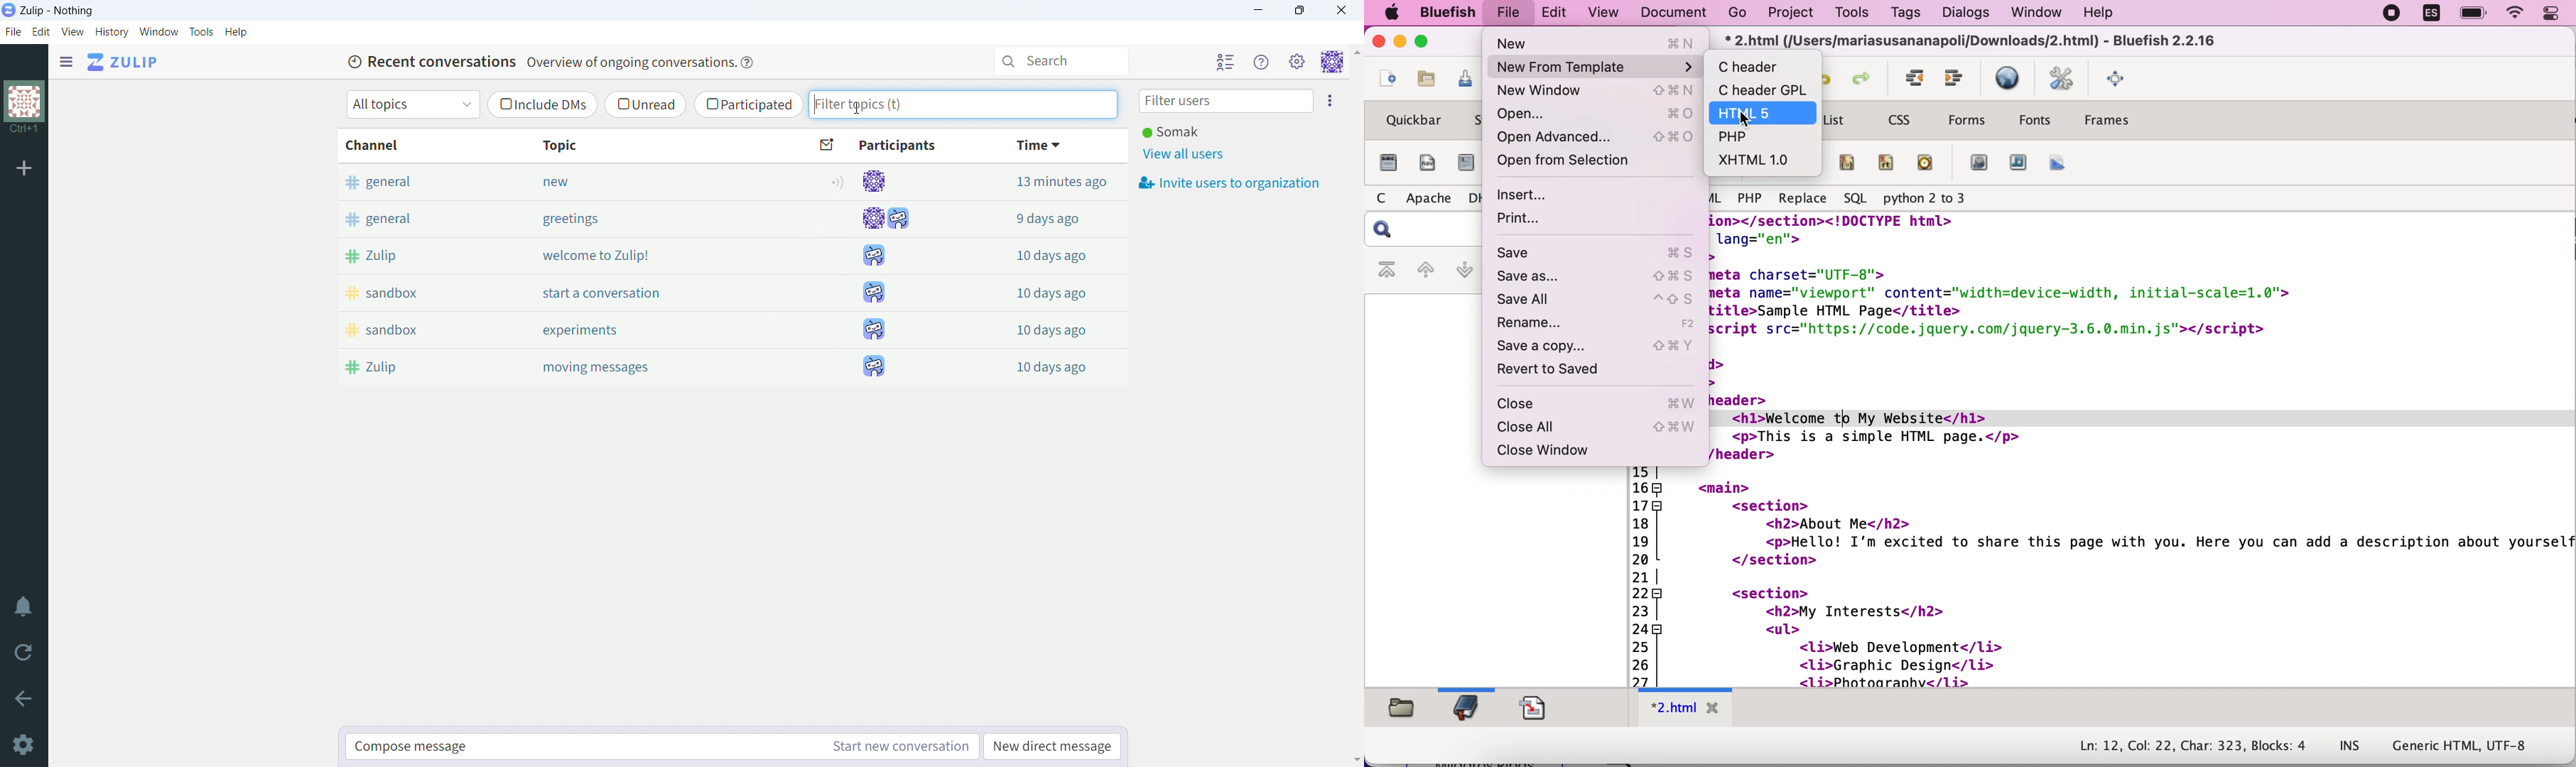  Describe the element at coordinates (1863, 77) in the screenshot. I see `redo` at that location.